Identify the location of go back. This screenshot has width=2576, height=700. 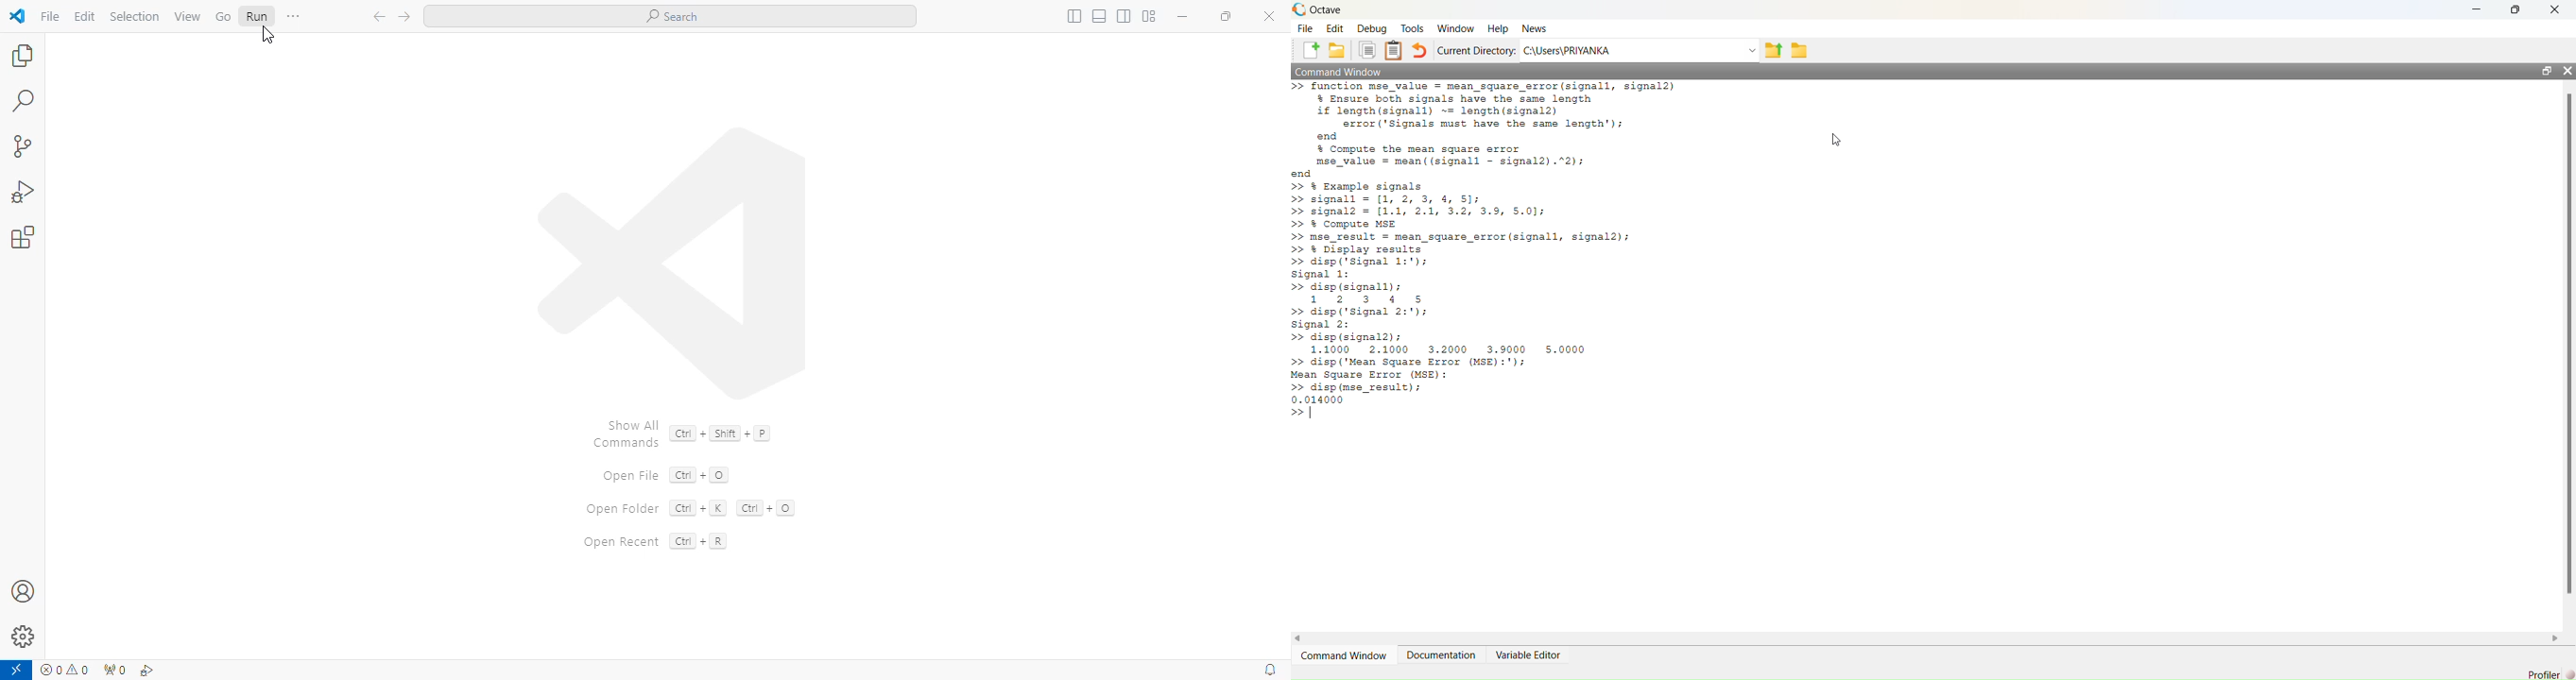
(380, 17).